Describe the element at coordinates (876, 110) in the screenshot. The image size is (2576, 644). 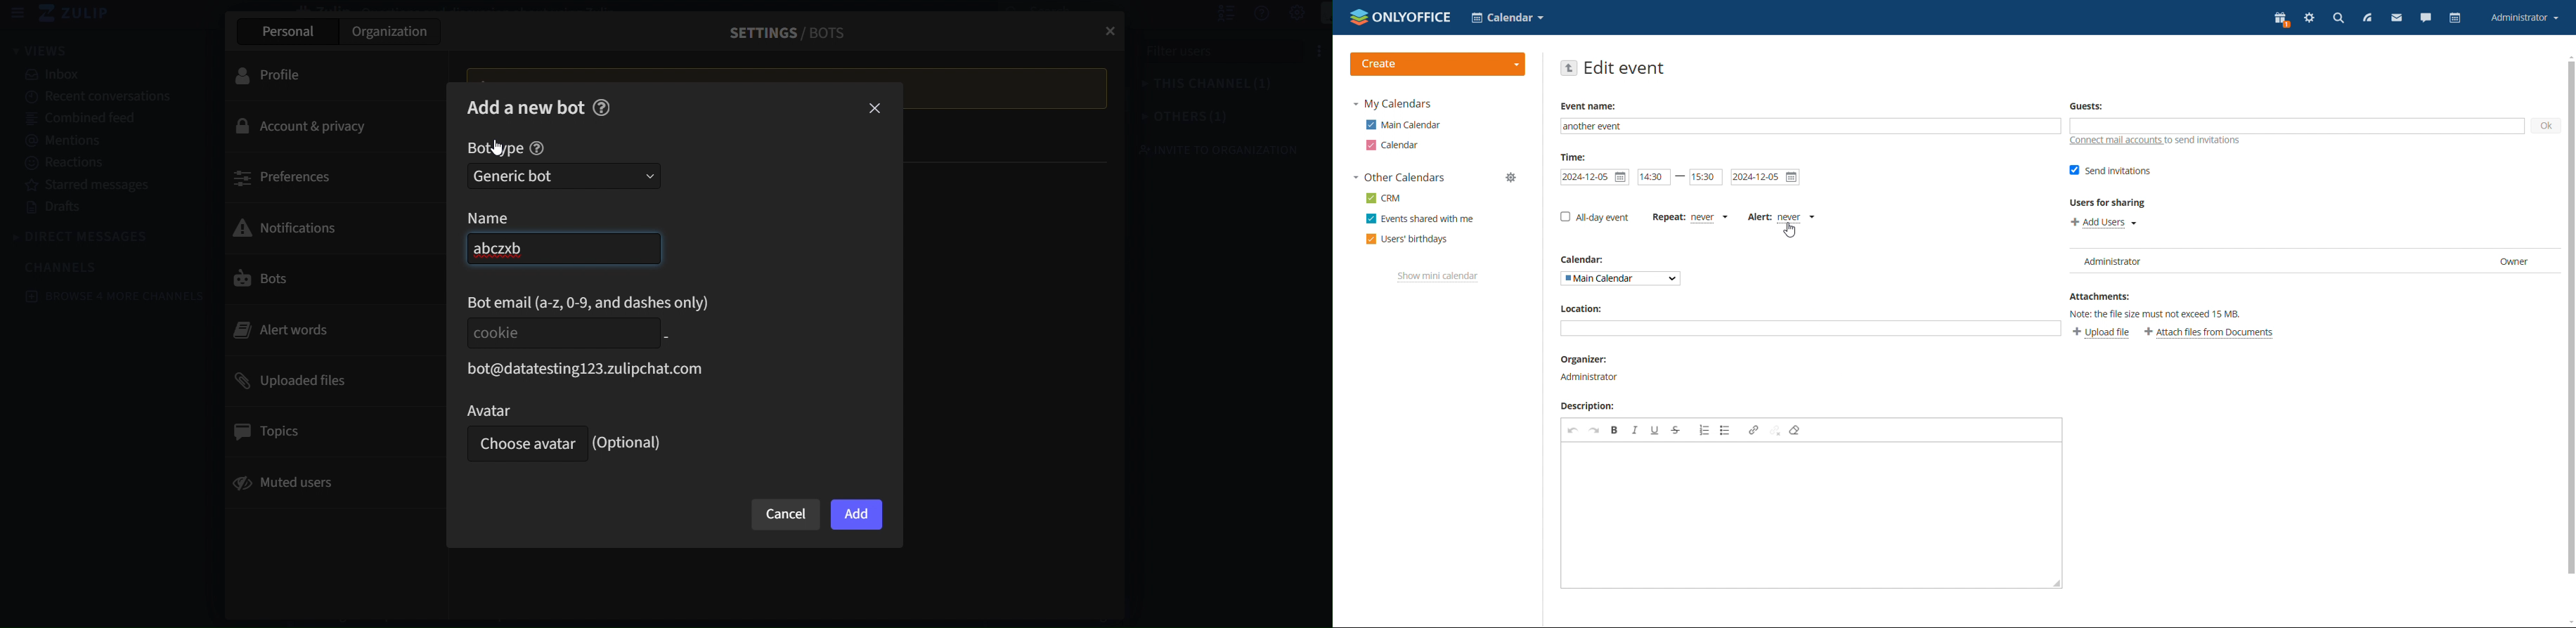
I see `close` at that location.